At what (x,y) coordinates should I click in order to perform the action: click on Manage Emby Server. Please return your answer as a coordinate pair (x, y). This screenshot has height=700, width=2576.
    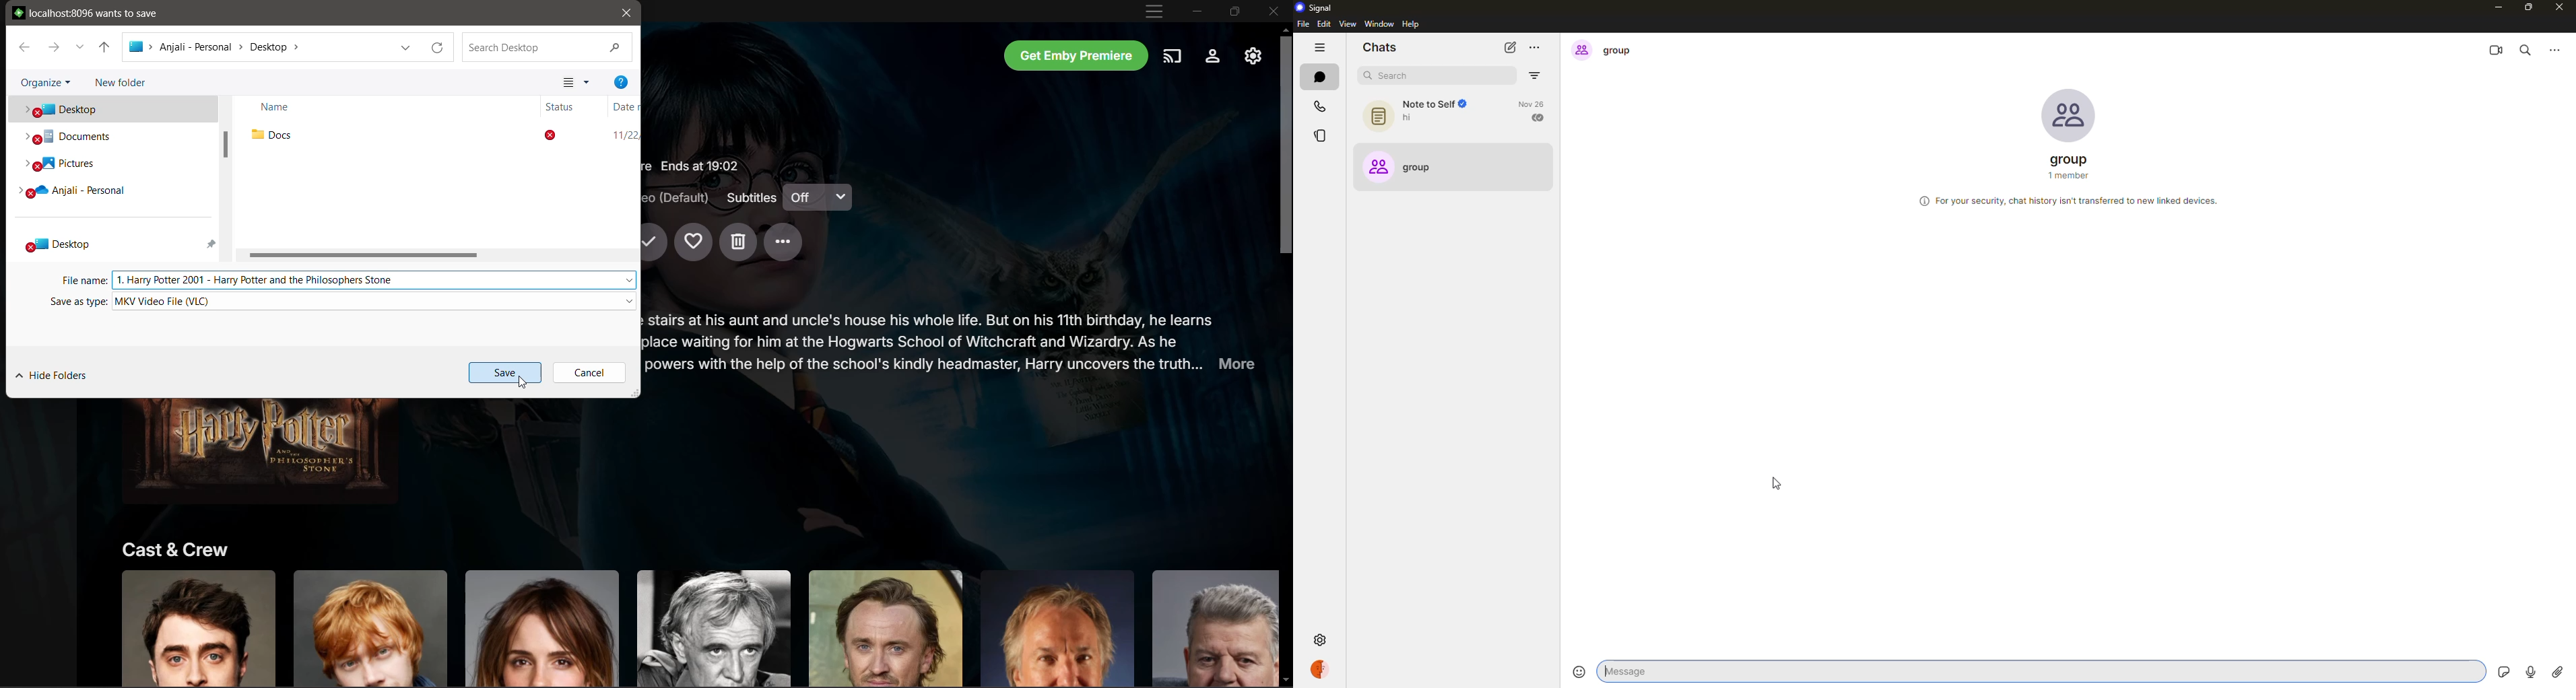
    Looking at the image, I should click on (1252, 57).